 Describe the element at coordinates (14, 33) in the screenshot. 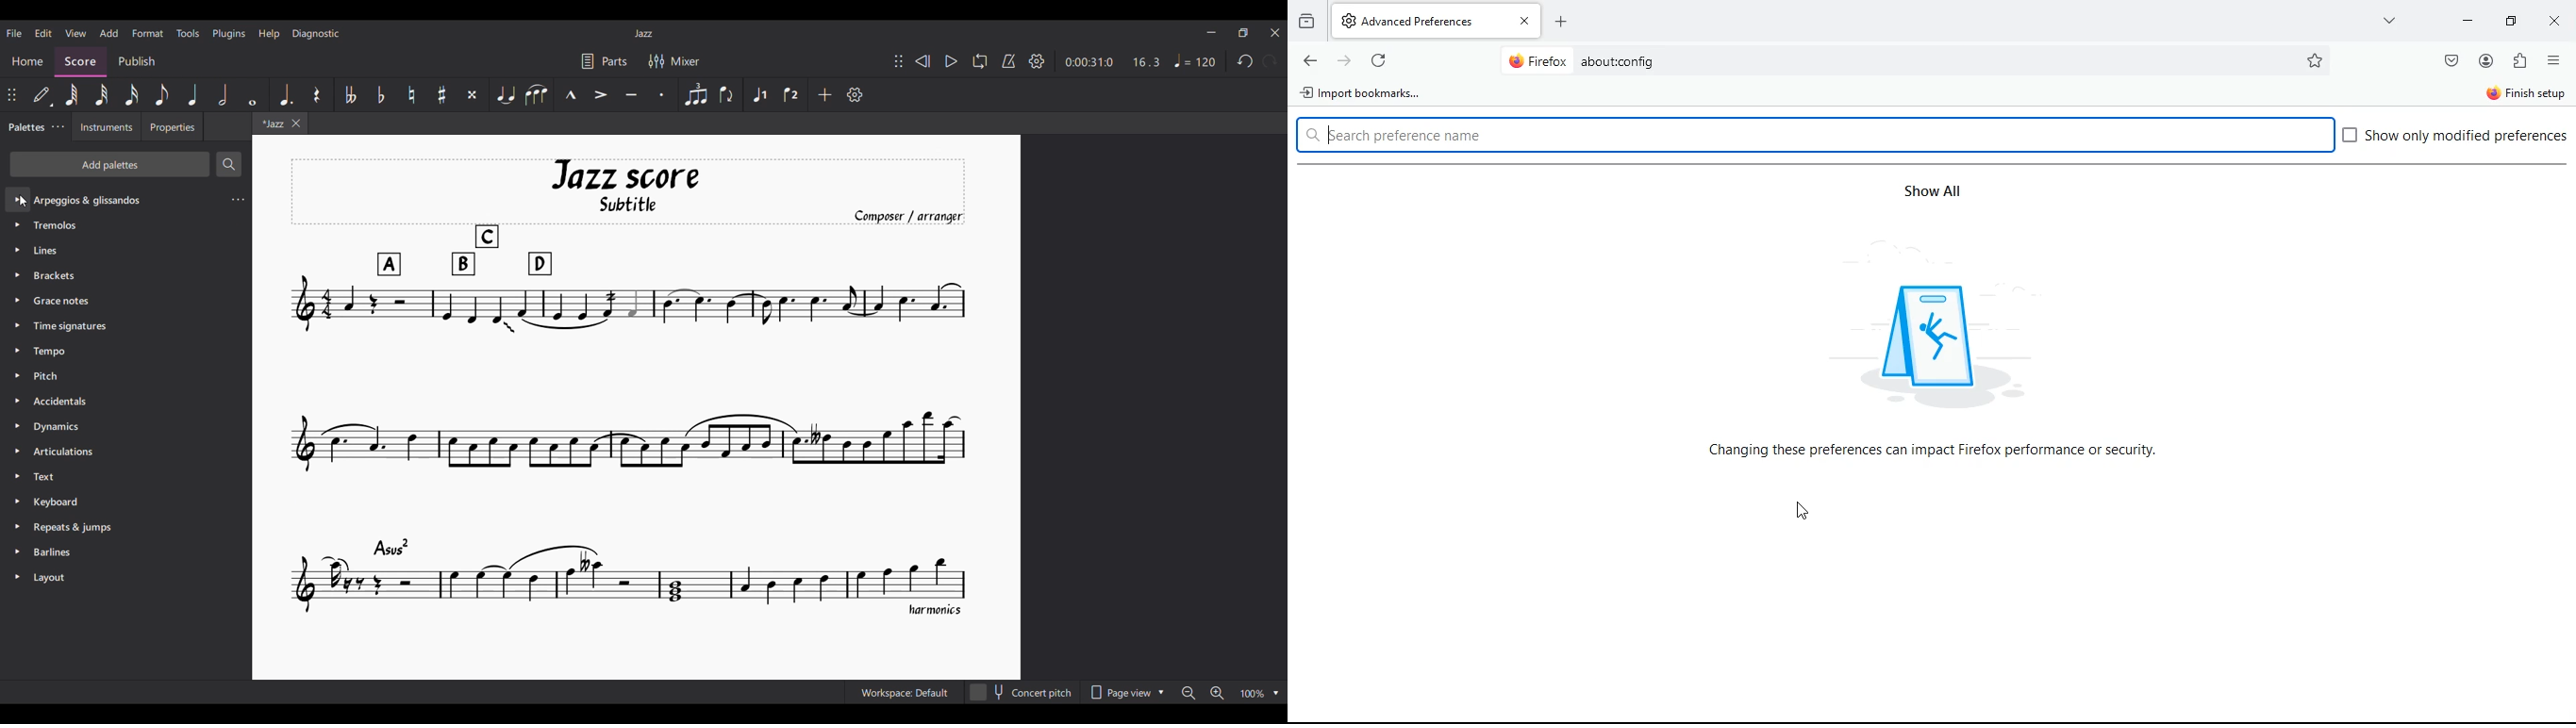

I see `File menu` at that location.